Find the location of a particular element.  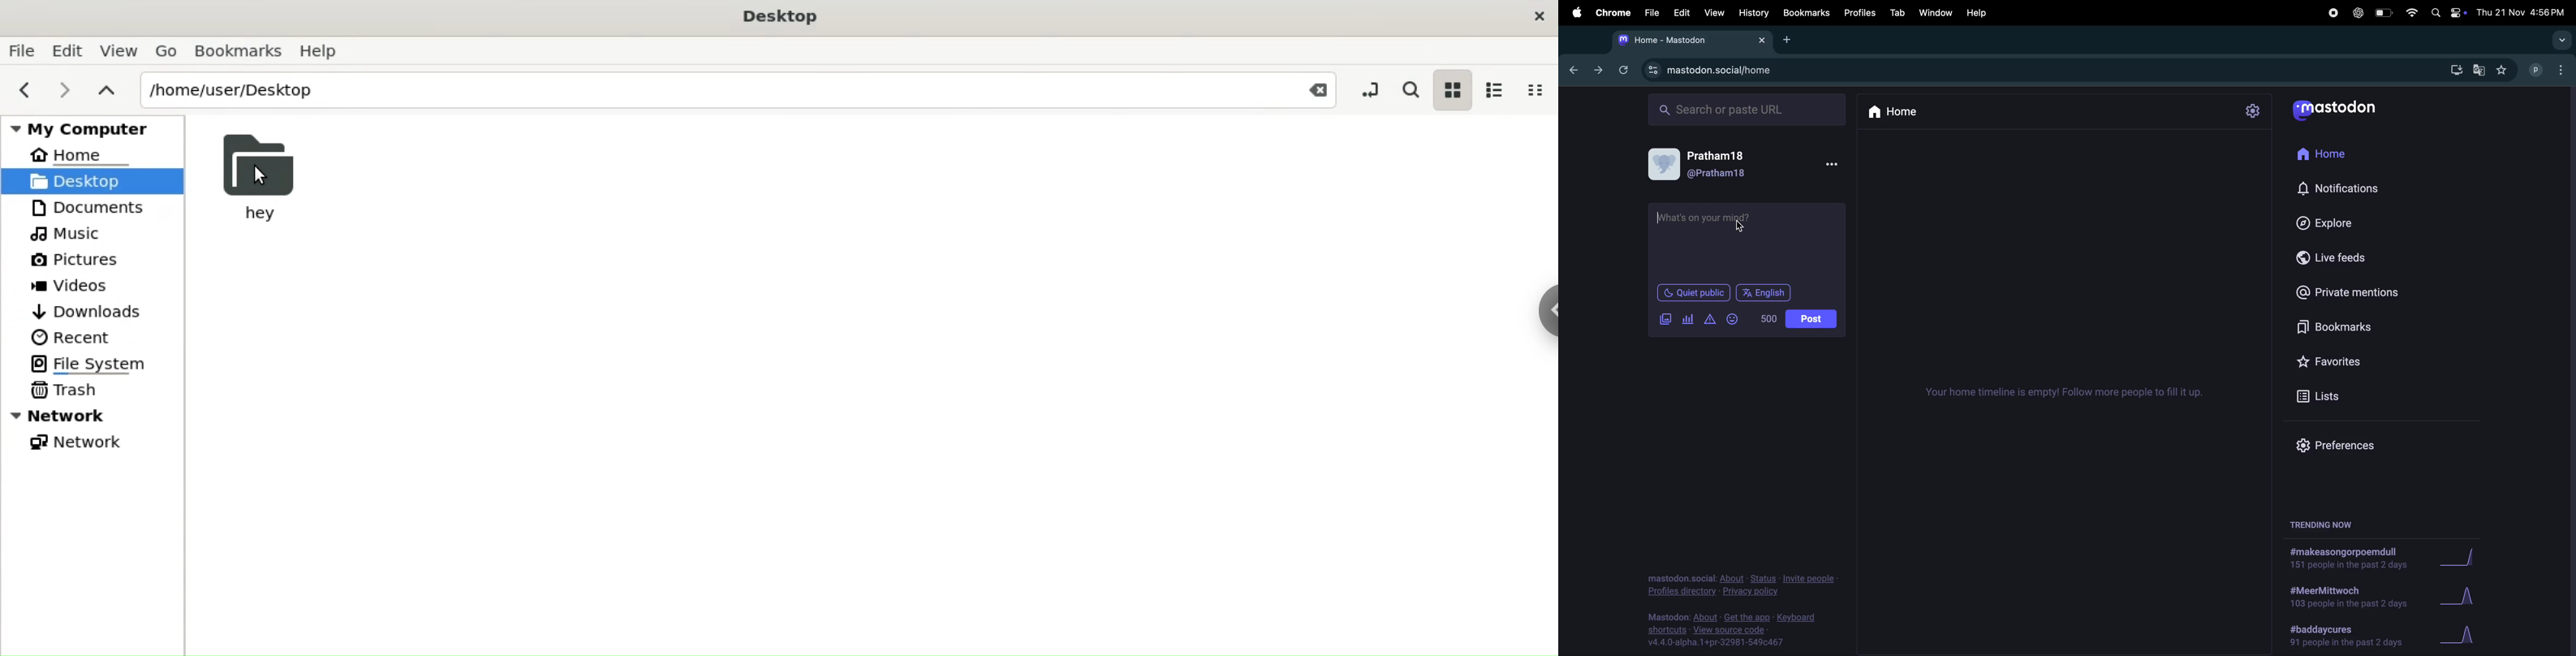

privacy statement is located at coordinates (1742, 583).